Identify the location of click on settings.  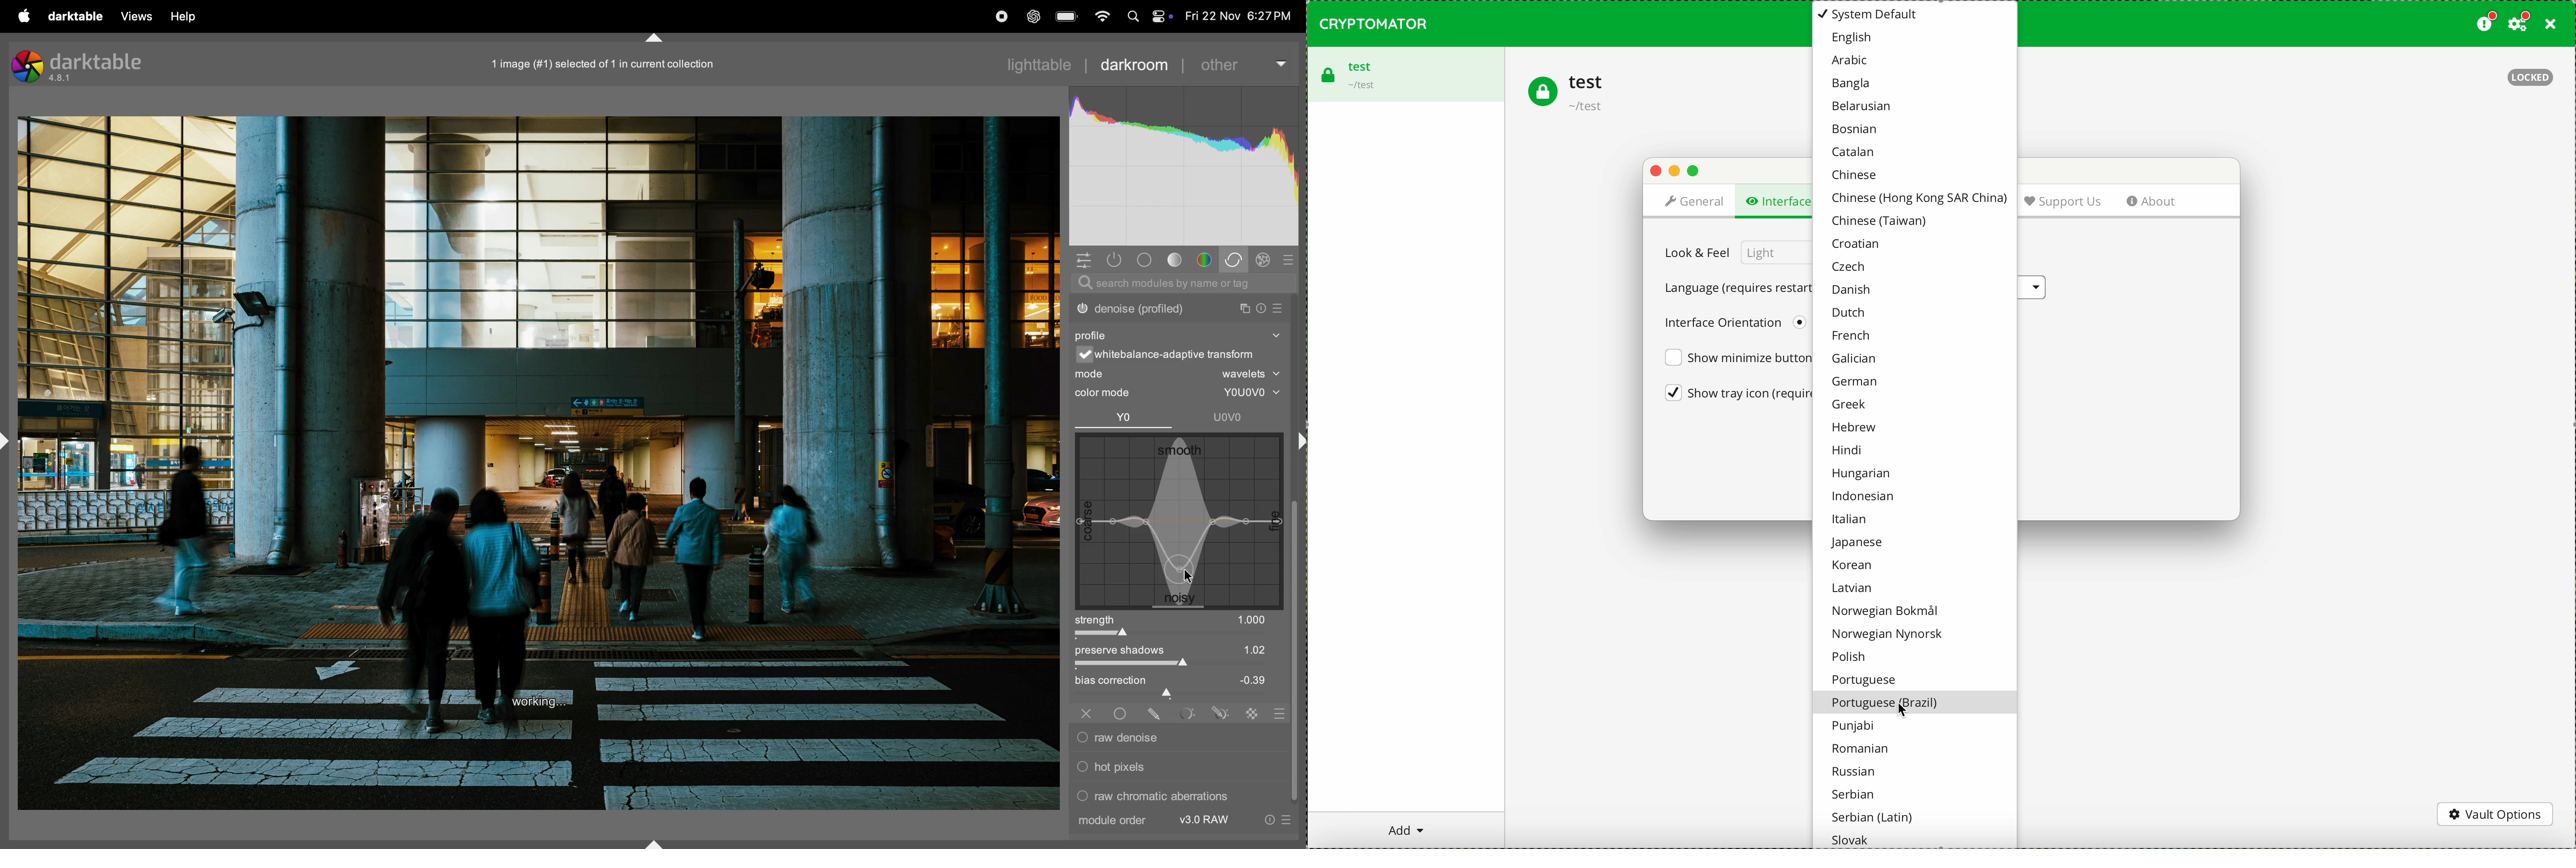
(2520, 24).